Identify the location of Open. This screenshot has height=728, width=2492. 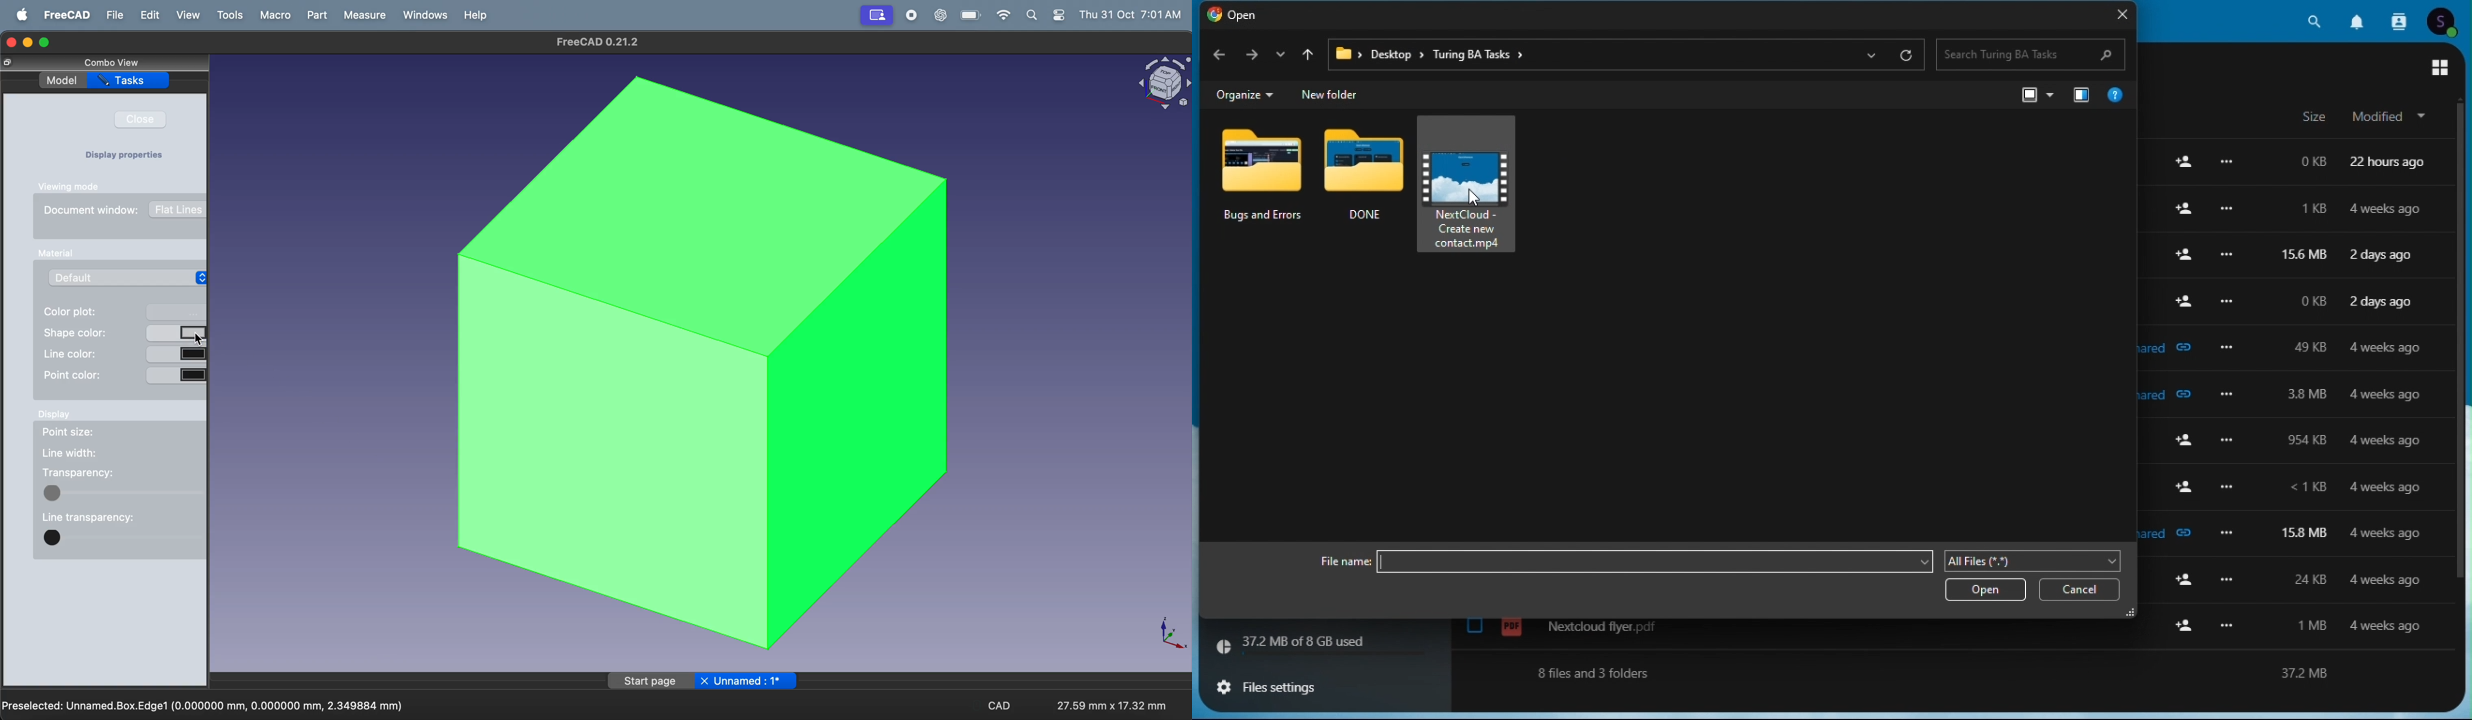
(1234, 18).